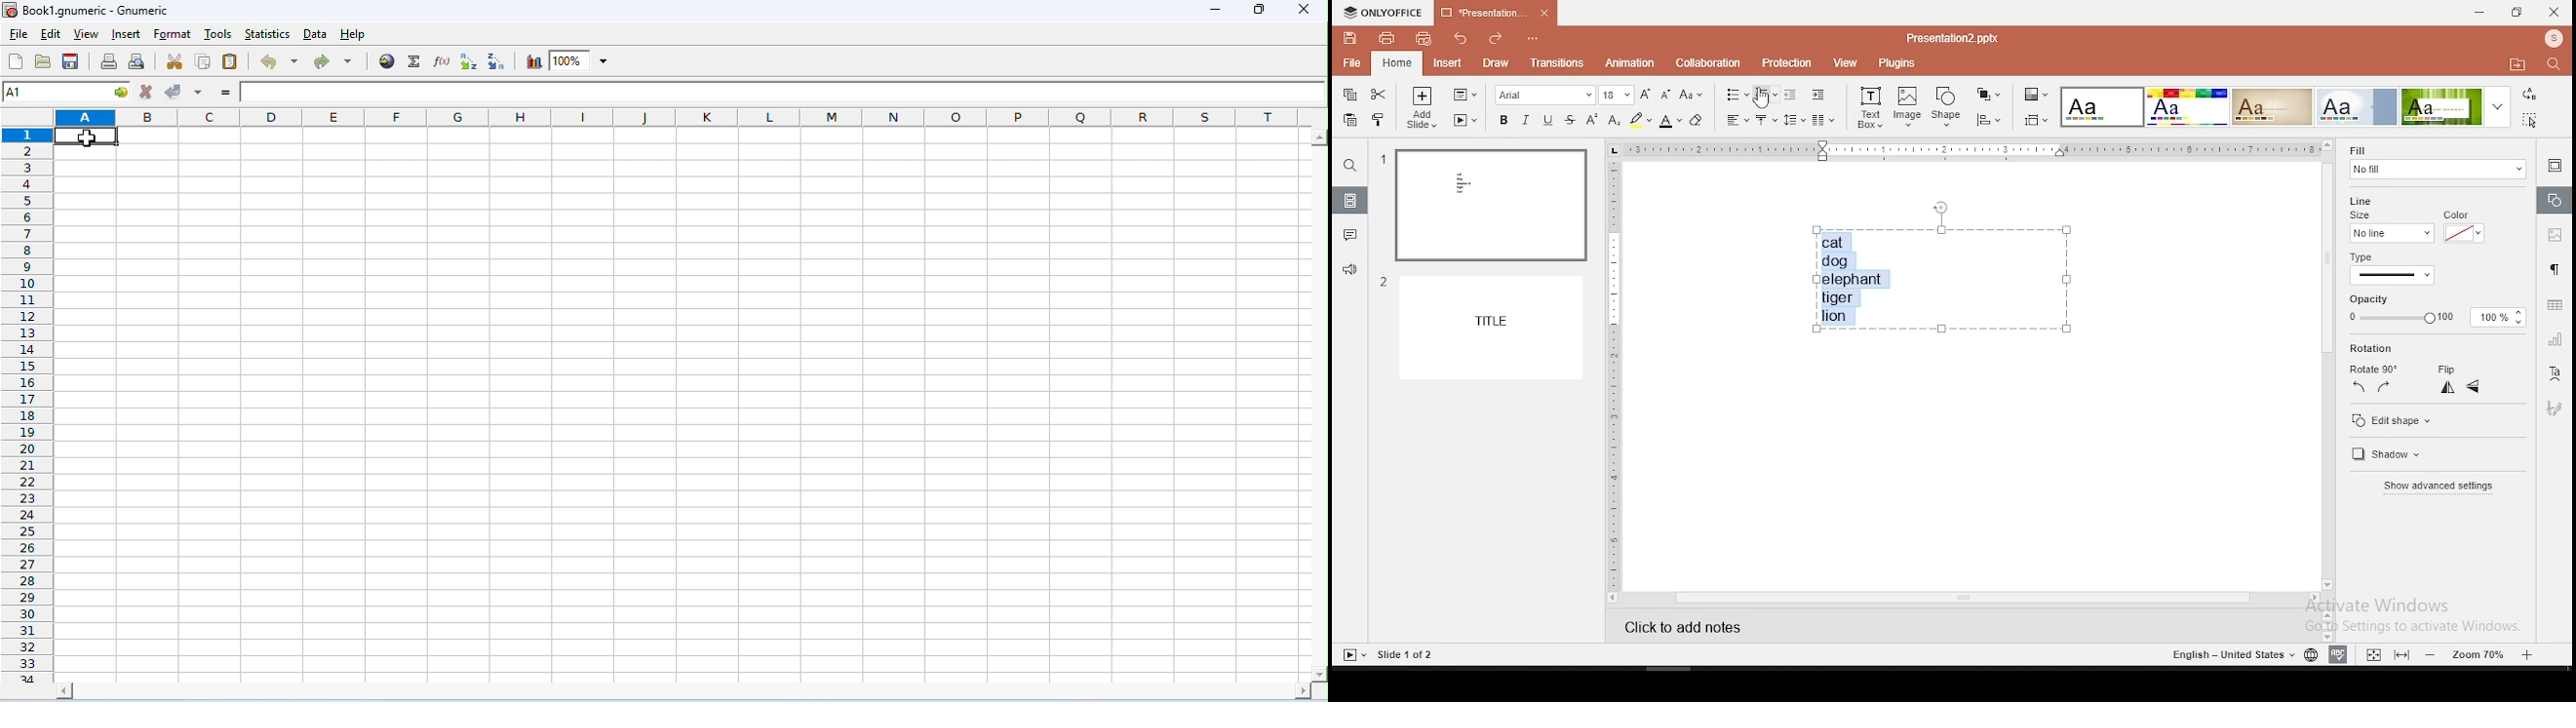  I want to click on flip, so click(2443, 370).